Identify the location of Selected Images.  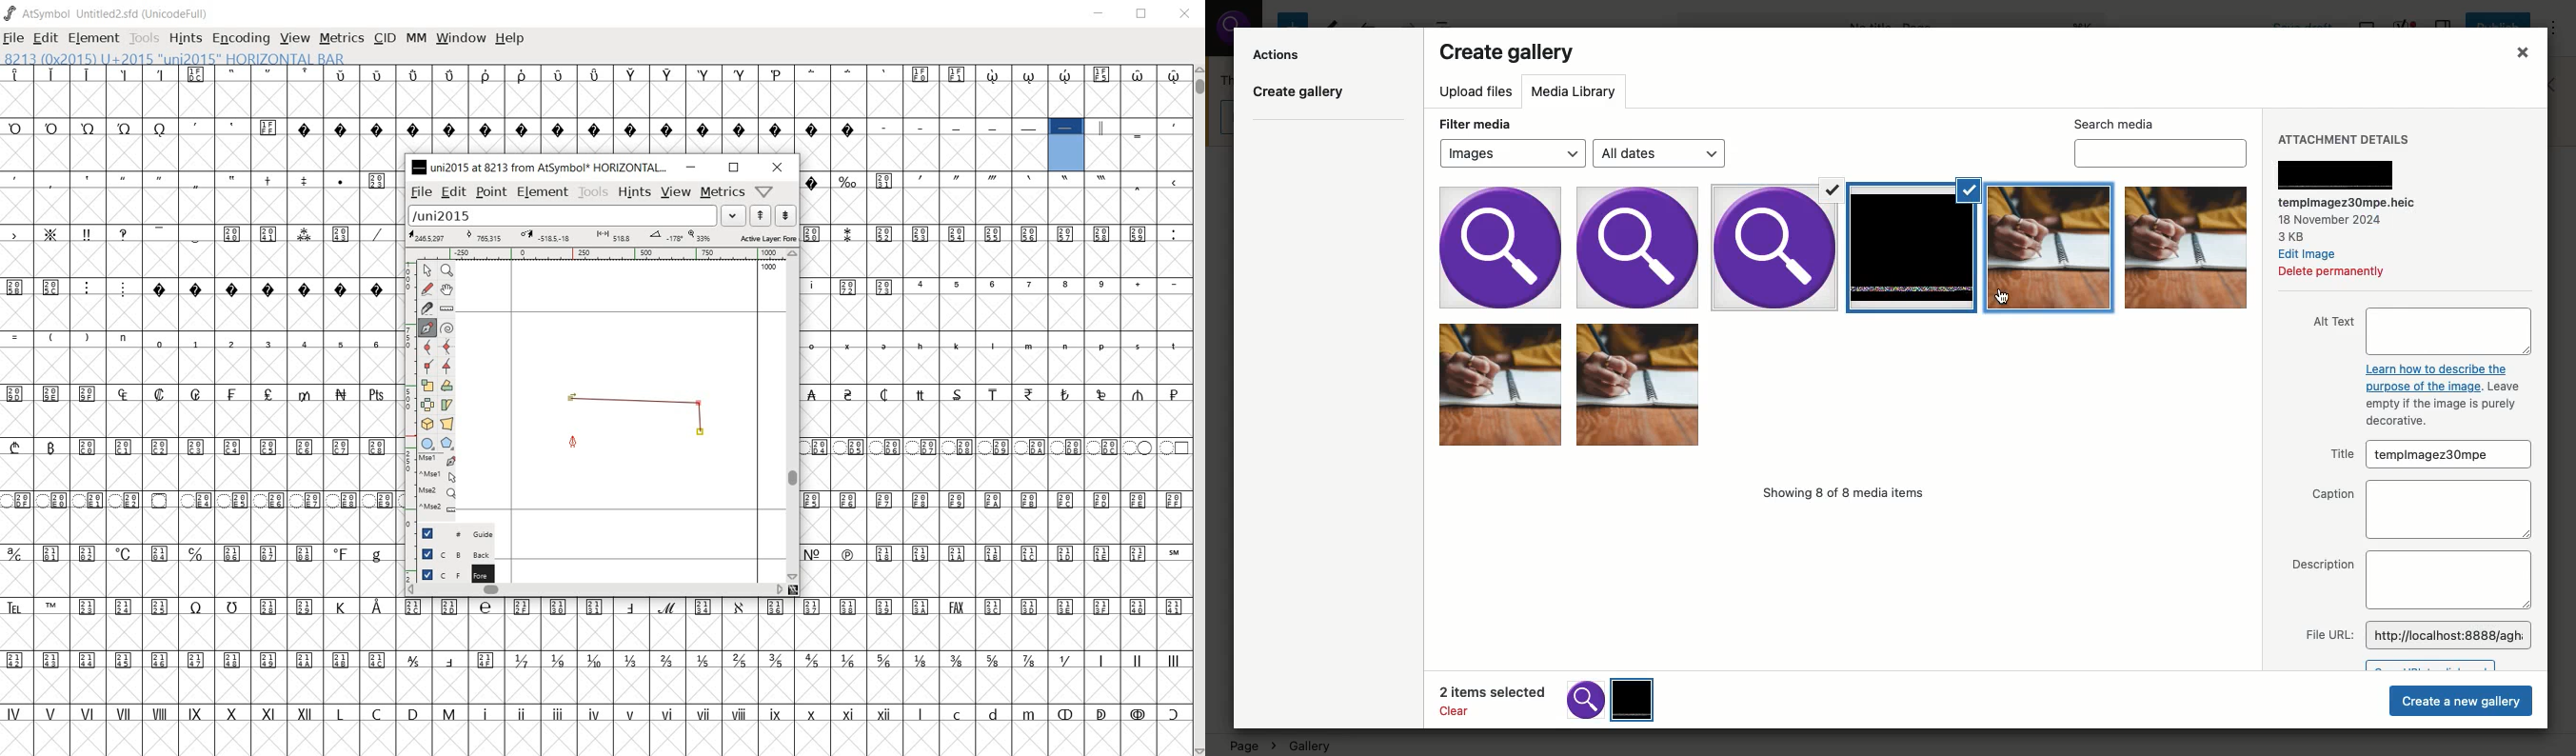
(2121, 249).